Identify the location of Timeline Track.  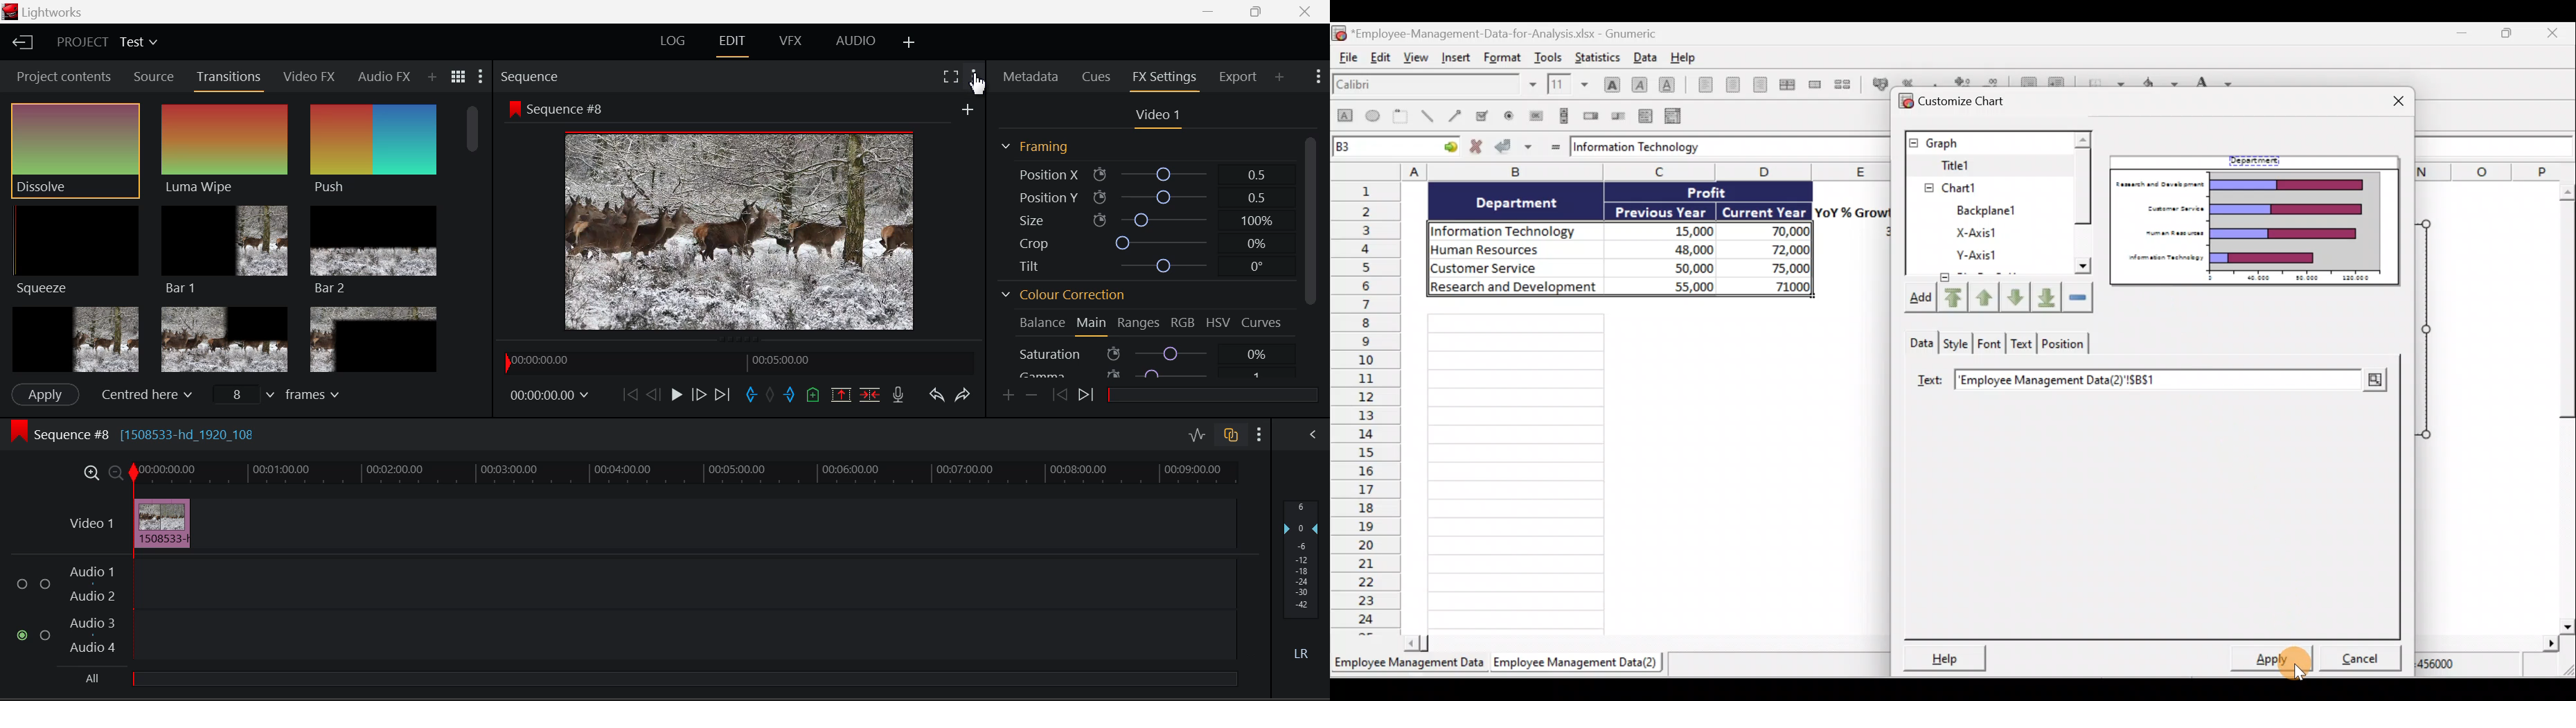
(684, 474).